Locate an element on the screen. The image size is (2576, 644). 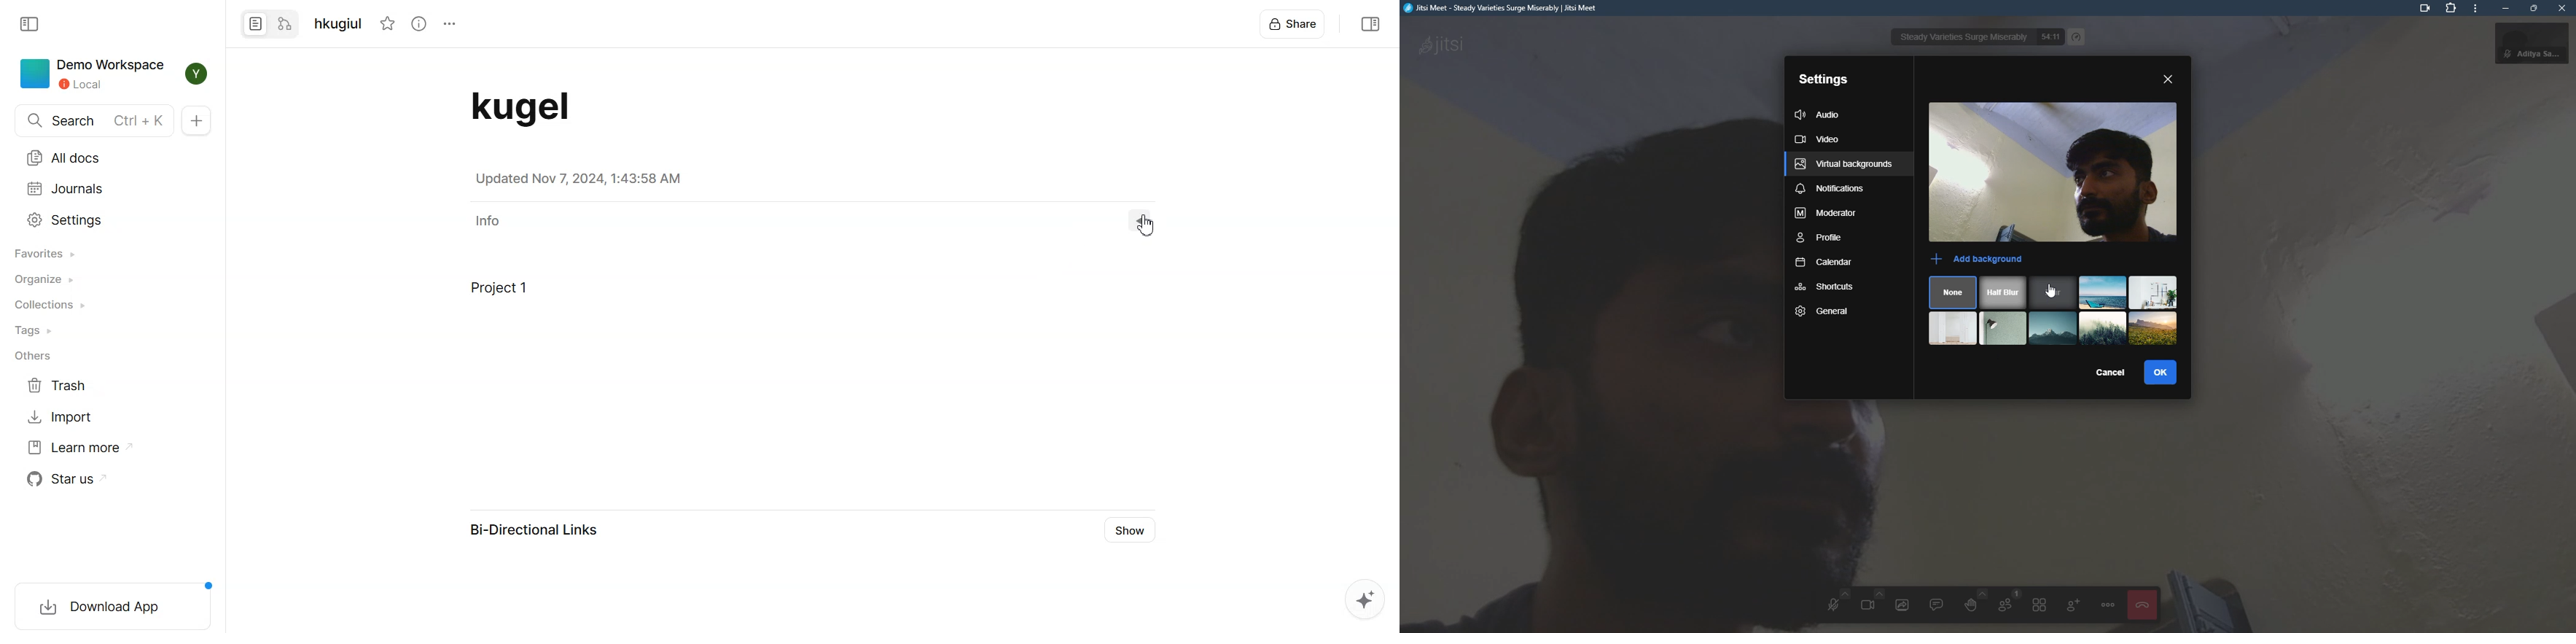
Favorites is located at coordinates (44, 254).